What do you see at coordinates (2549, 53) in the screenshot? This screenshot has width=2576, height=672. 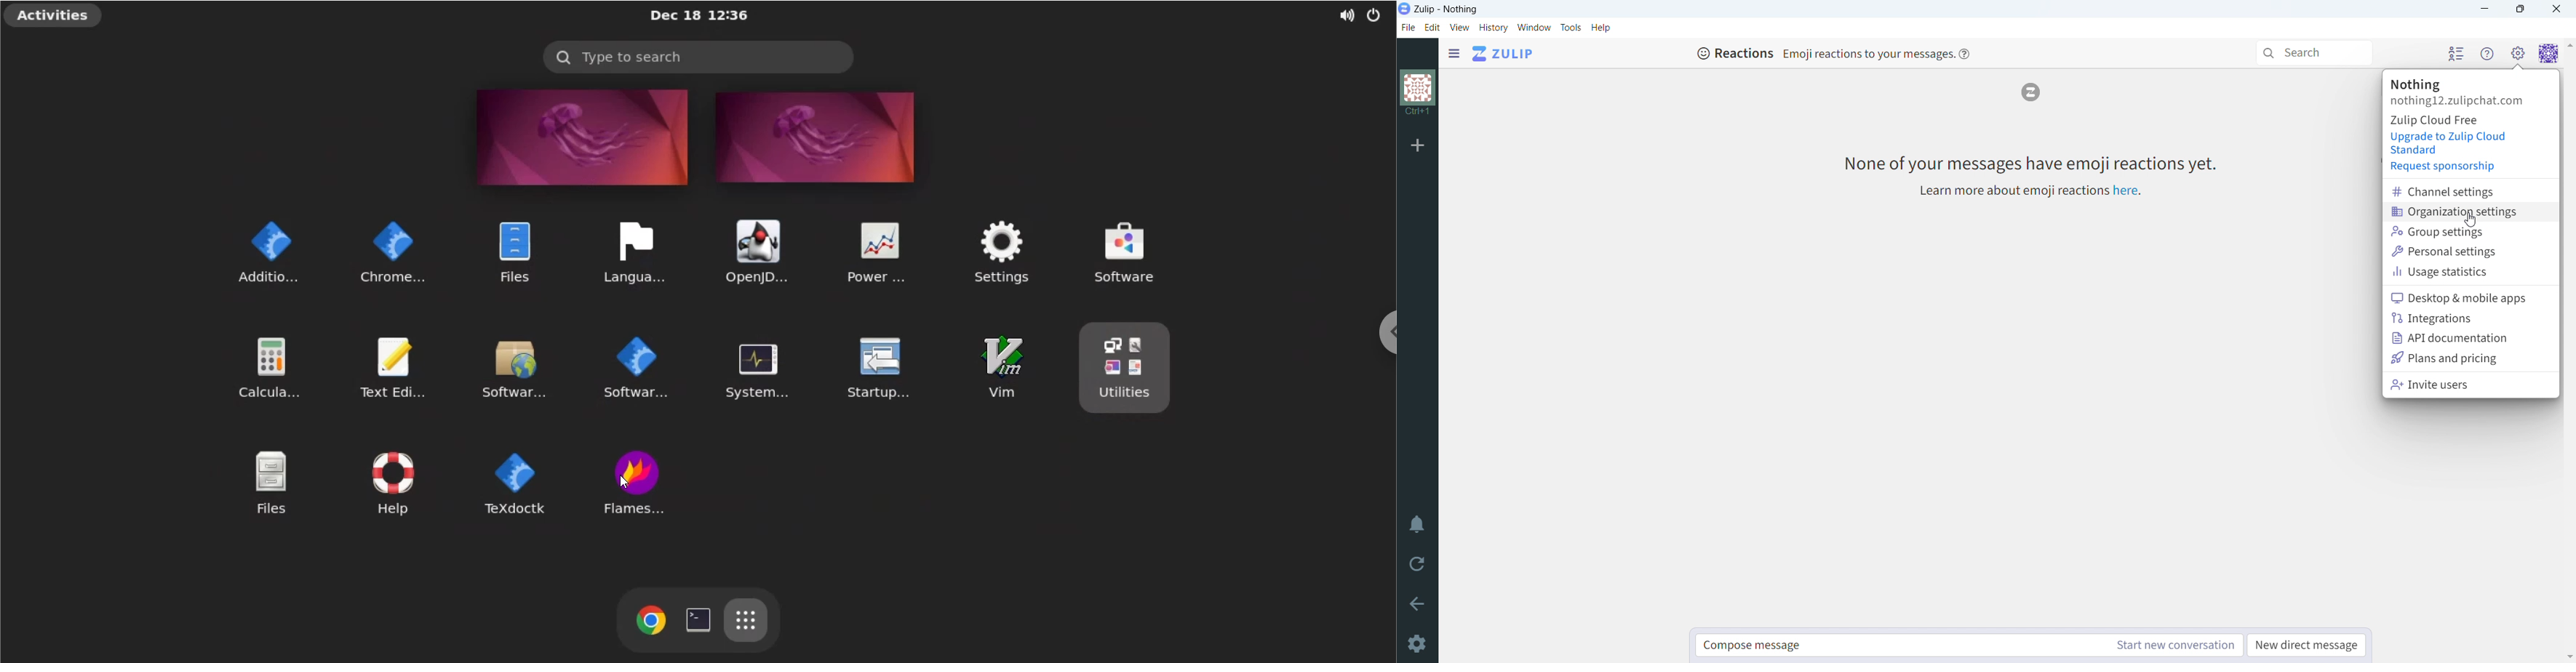 I see `personal menu` at bounding box center [2549, 53].